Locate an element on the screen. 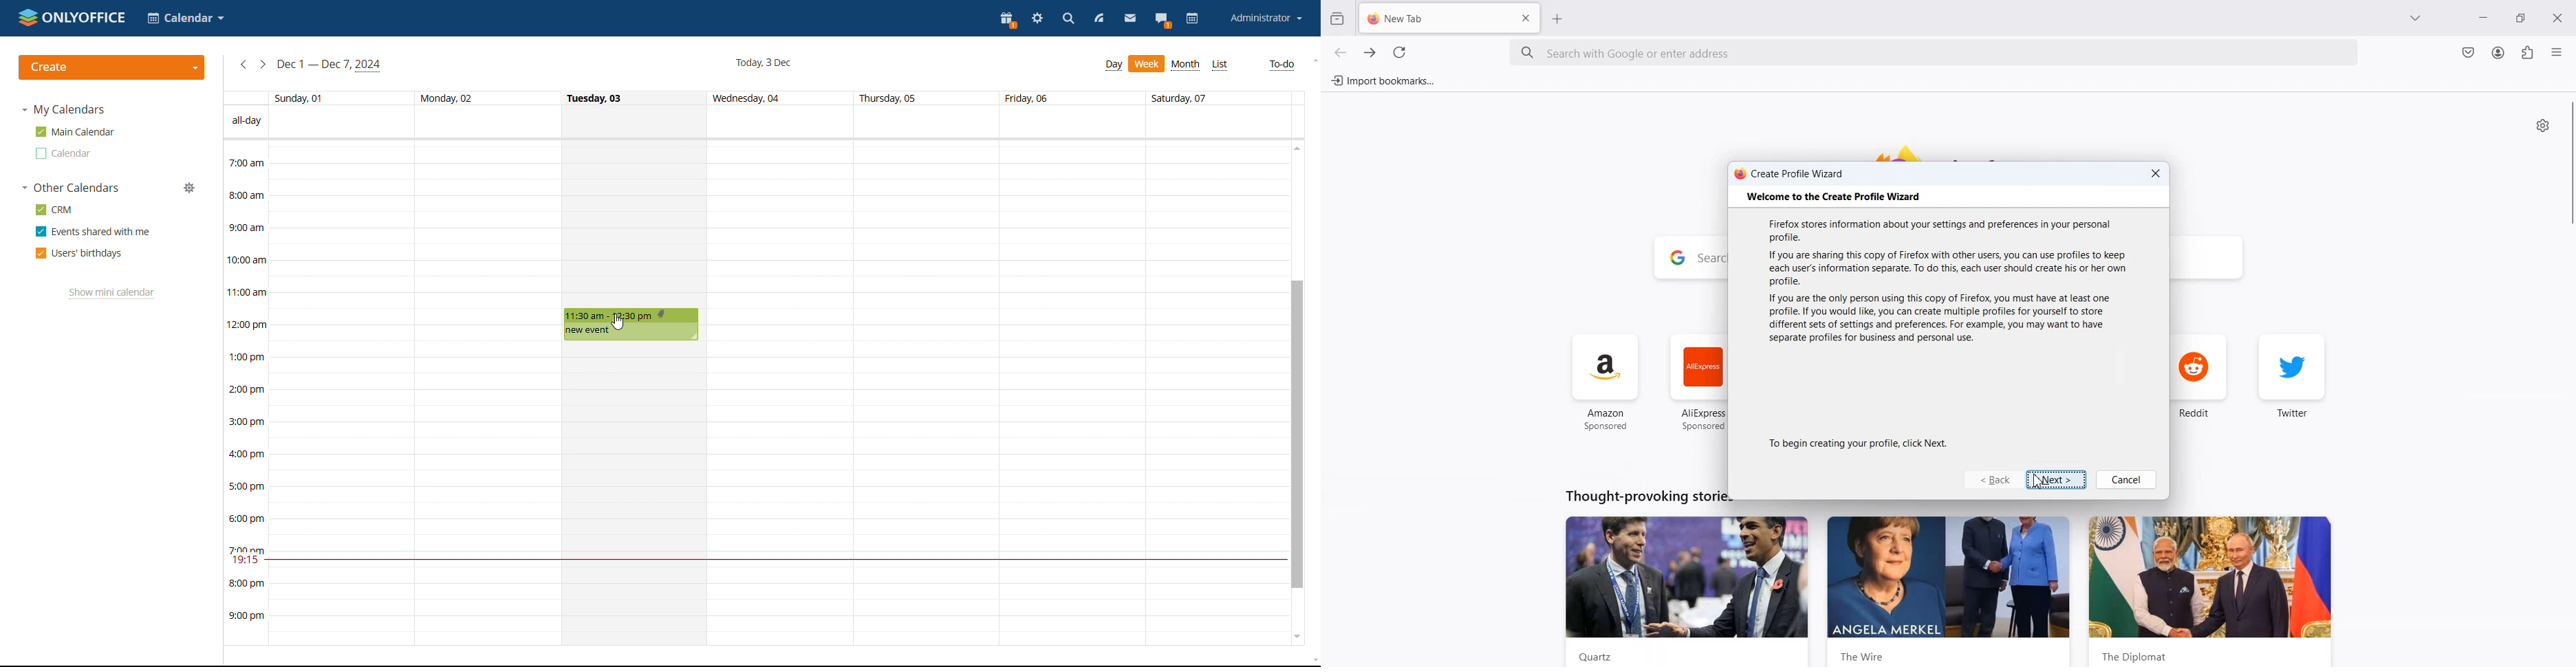  next week is located at coordinates (263, 65).